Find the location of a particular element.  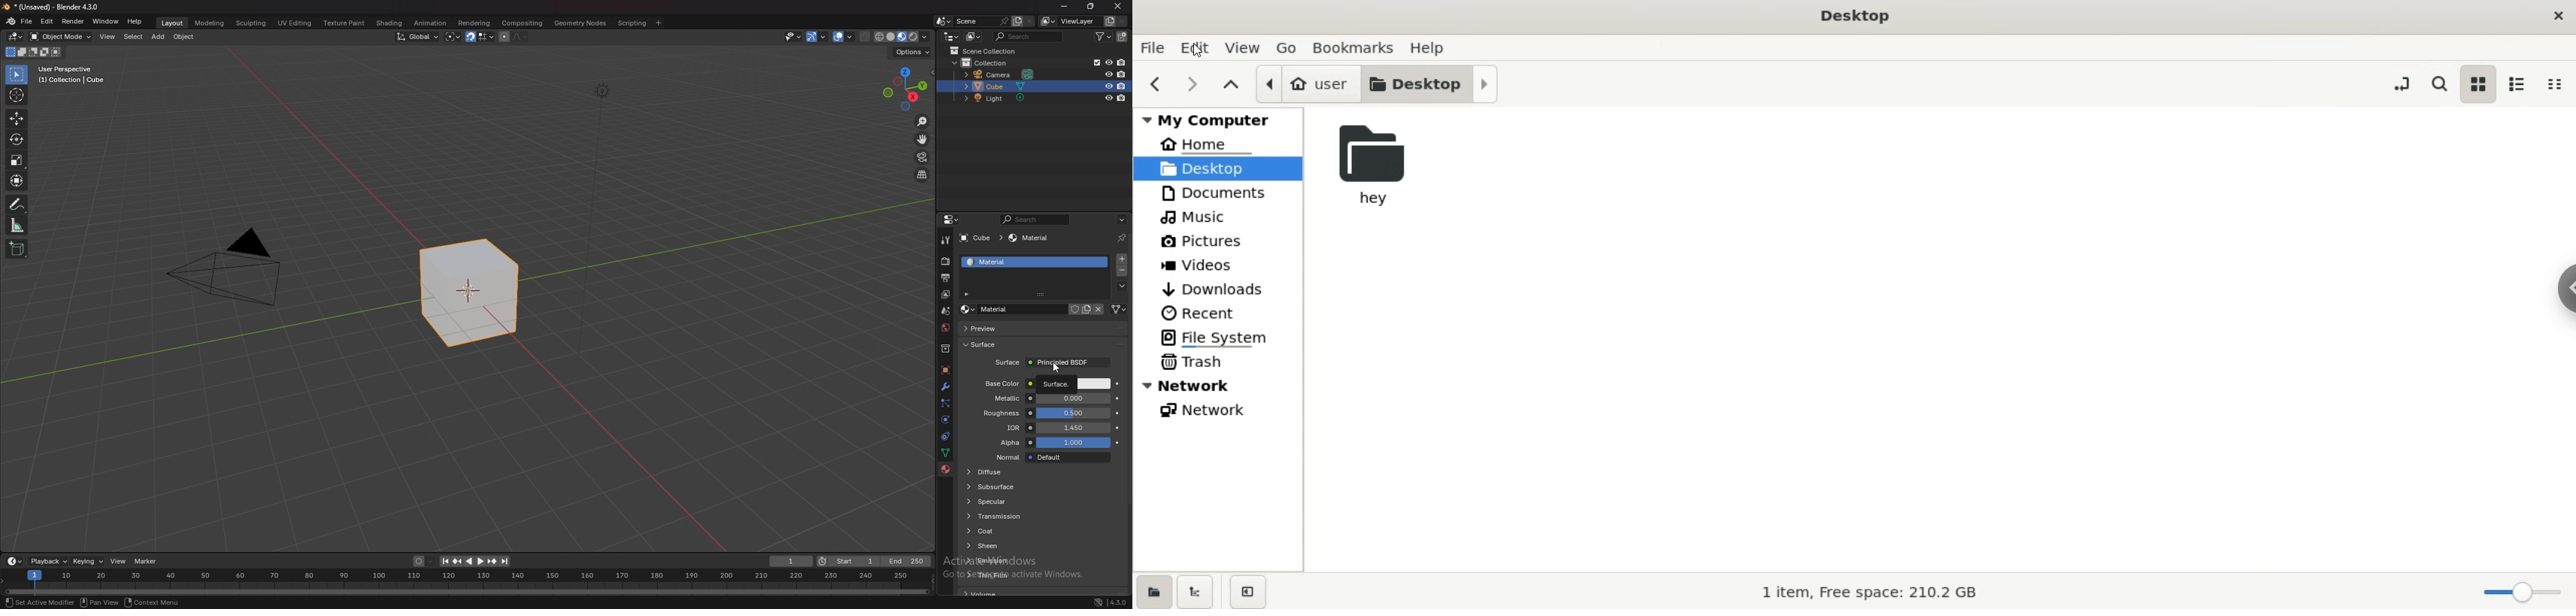

selector is located at coordinates (16, 75).